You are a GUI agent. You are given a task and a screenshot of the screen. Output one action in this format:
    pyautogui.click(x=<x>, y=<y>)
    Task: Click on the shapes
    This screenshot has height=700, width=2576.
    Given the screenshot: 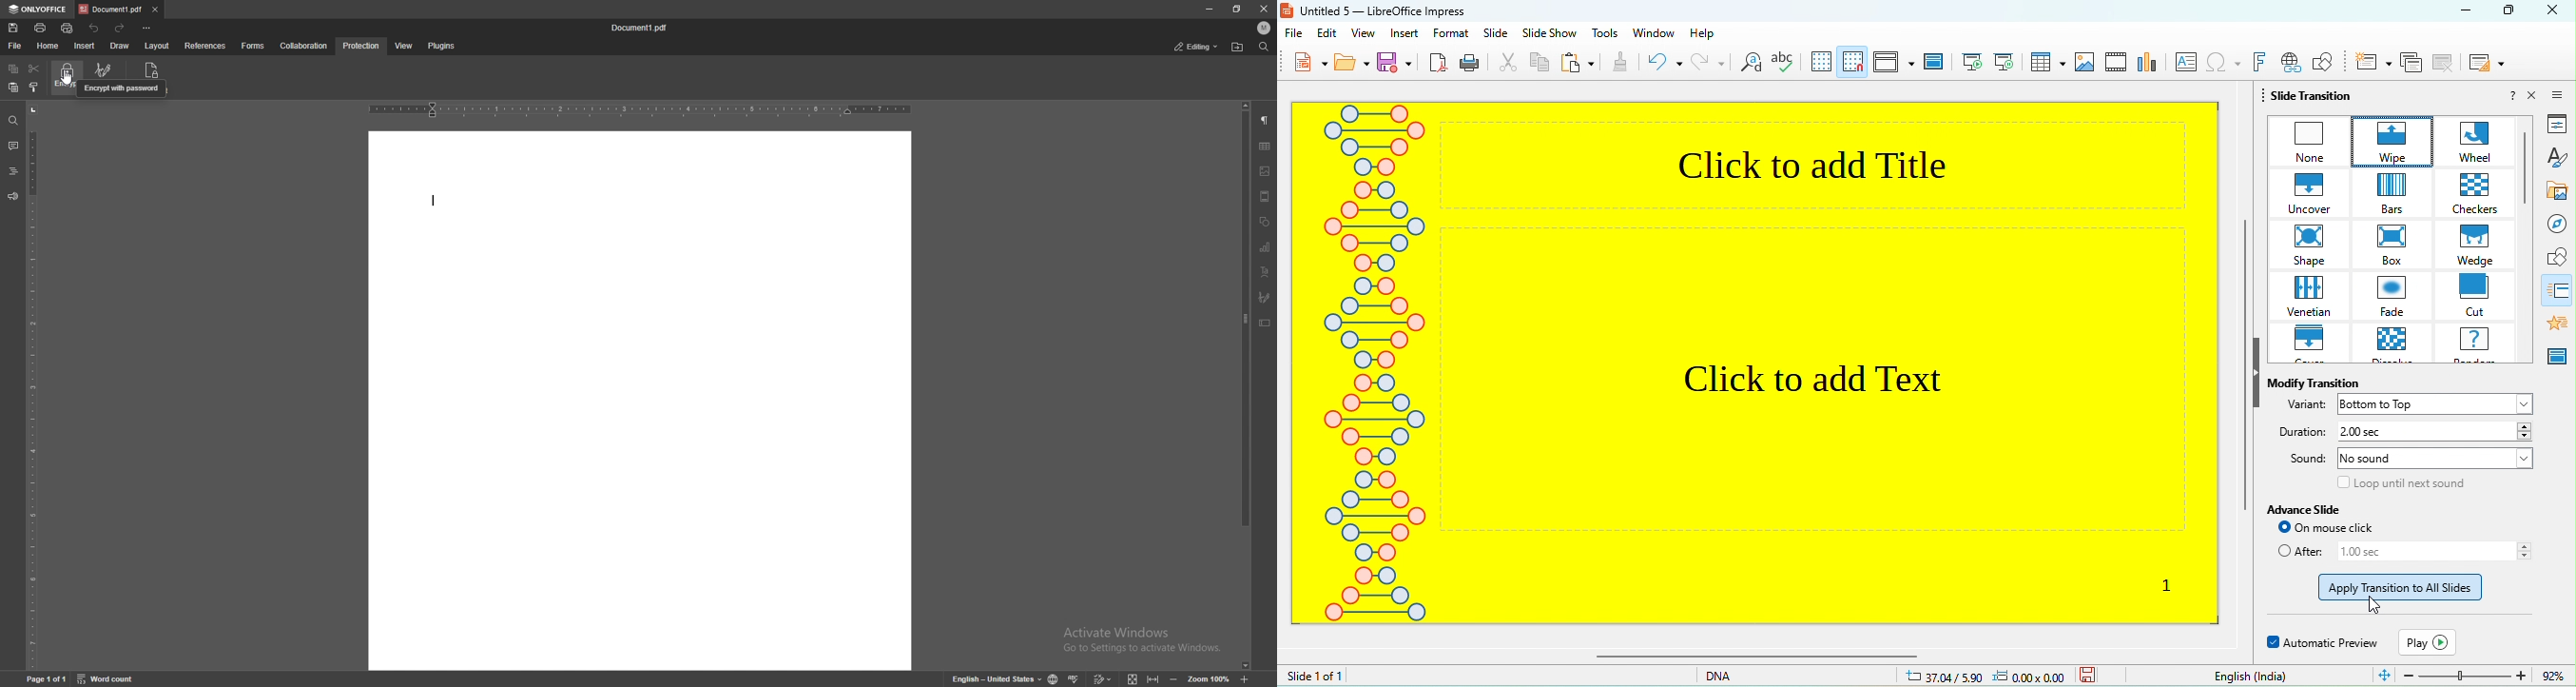 What is the action you would take?
    pyautogui.click(x=1265, y=222)
    